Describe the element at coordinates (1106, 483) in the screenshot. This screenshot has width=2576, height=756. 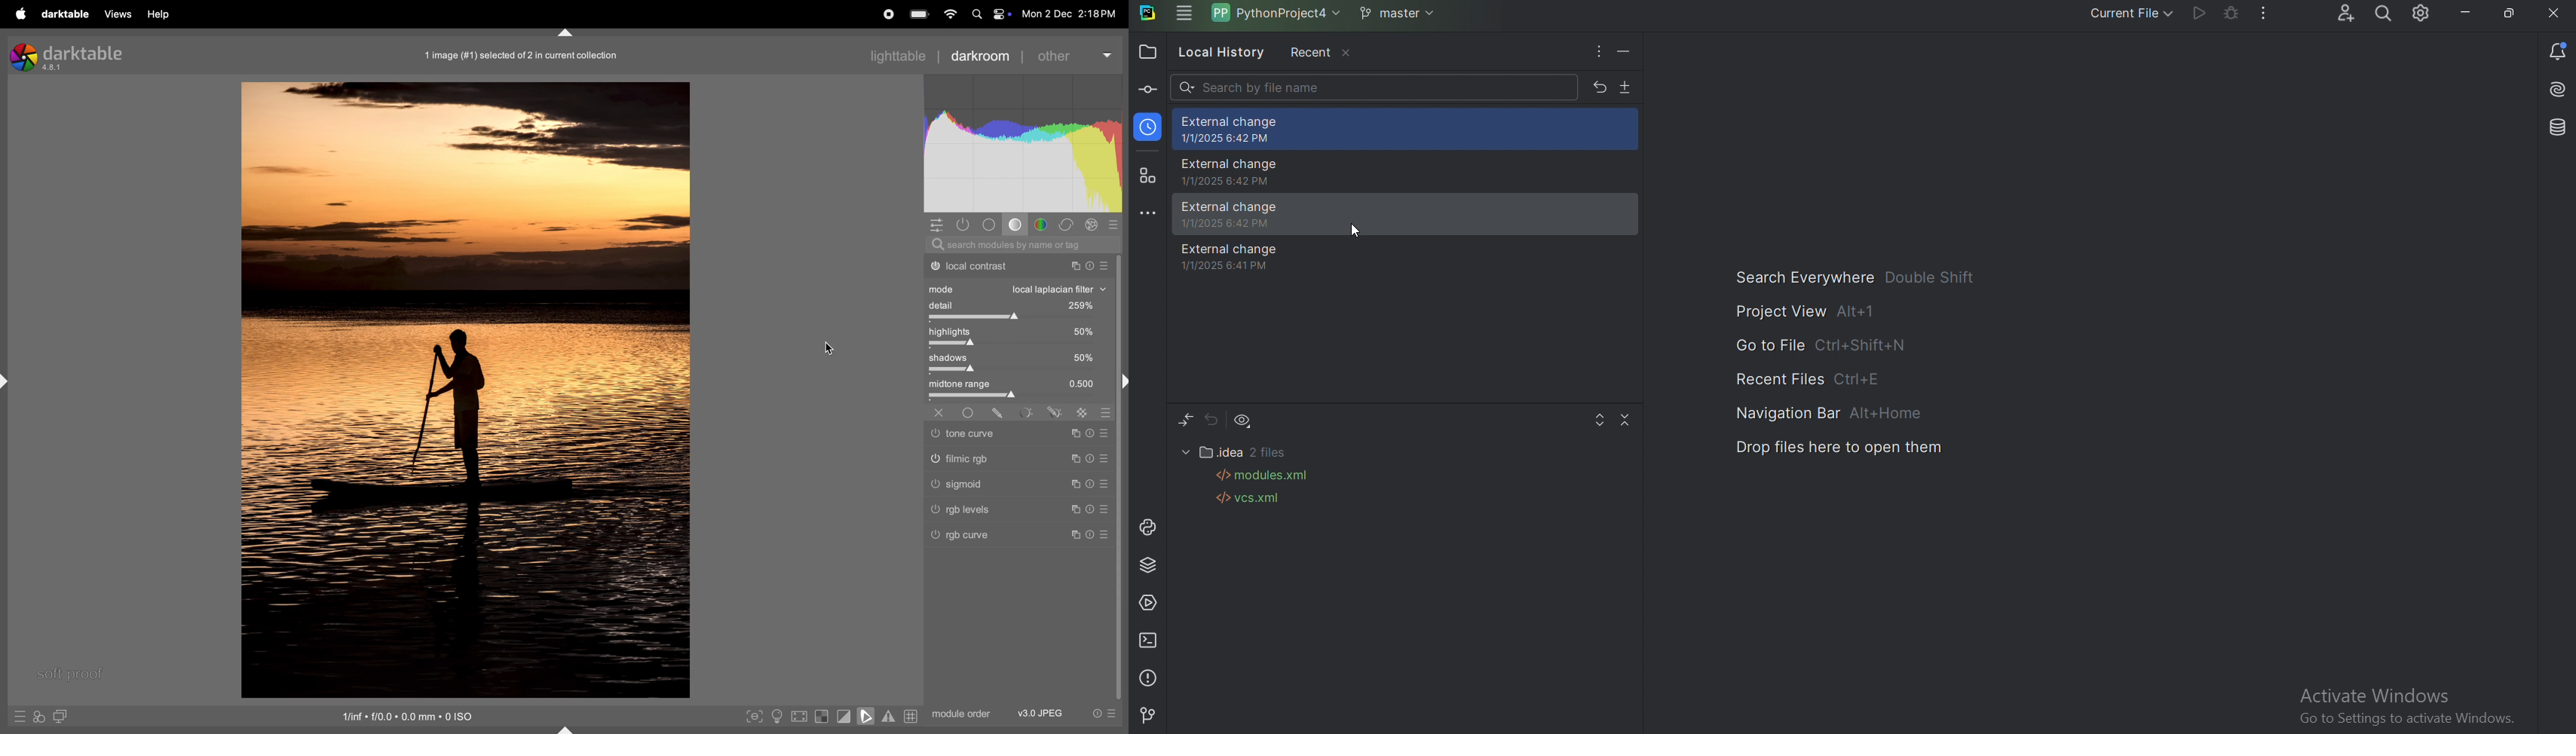
I see `sign ` at that location.